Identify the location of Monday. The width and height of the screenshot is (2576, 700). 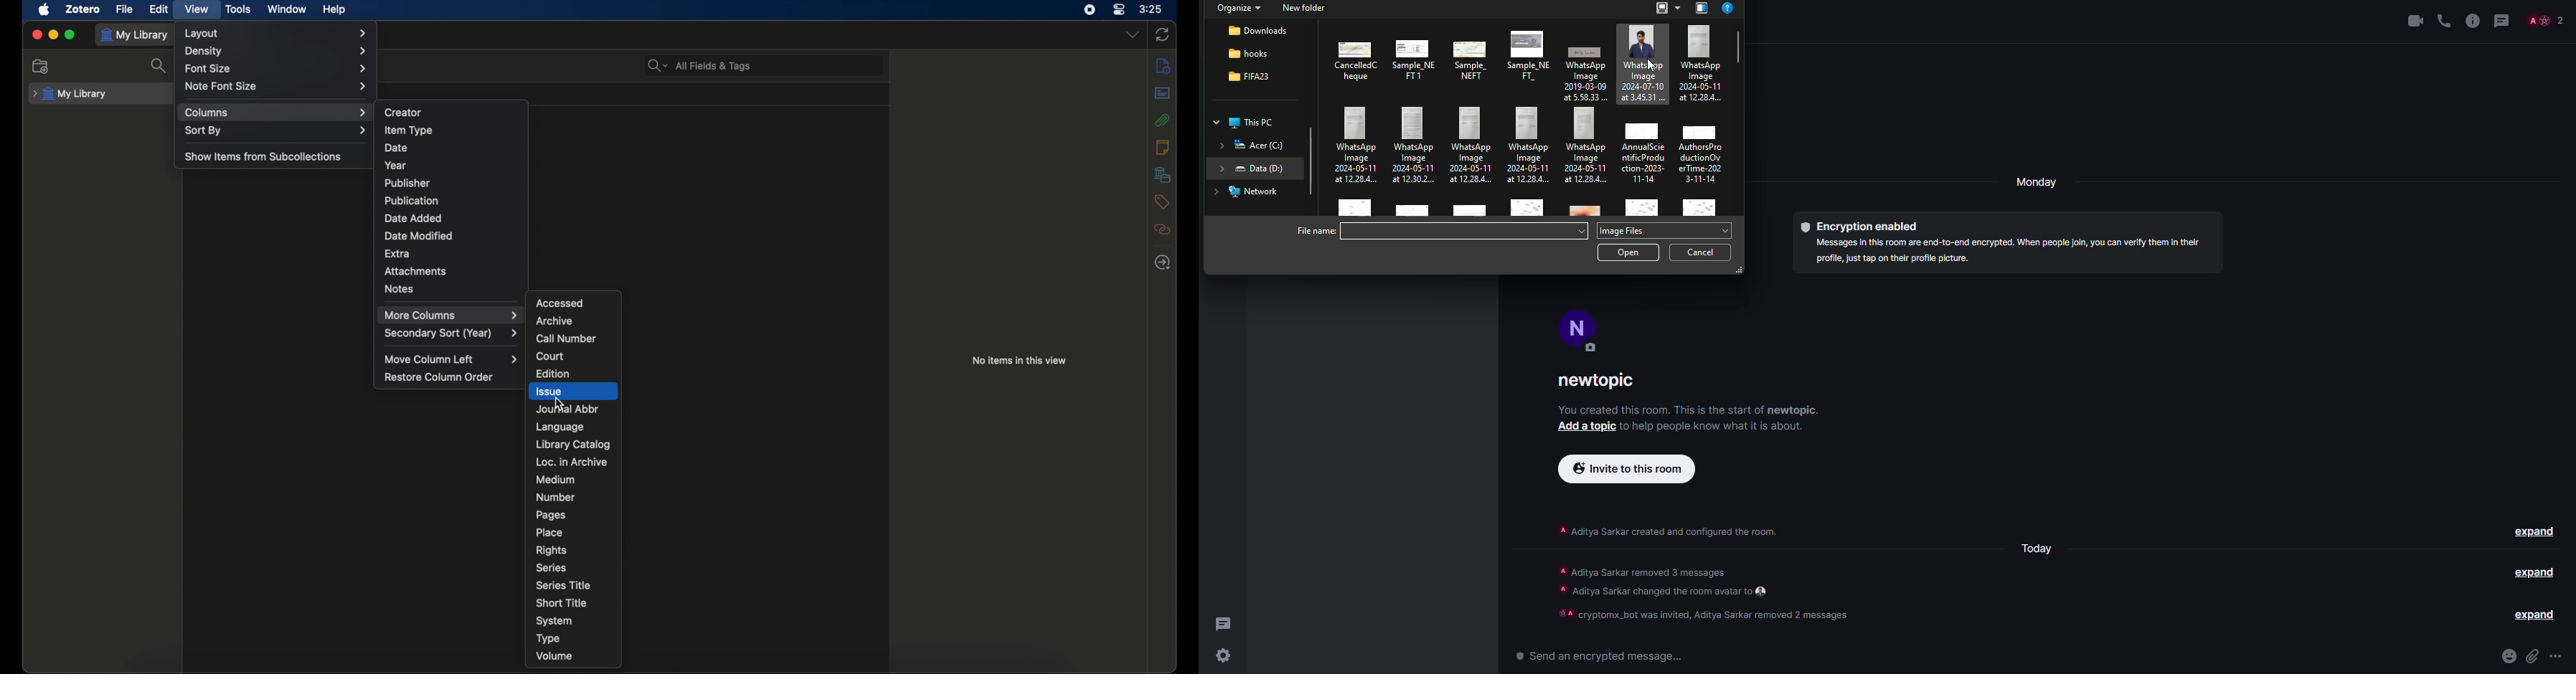
(2039, 552).